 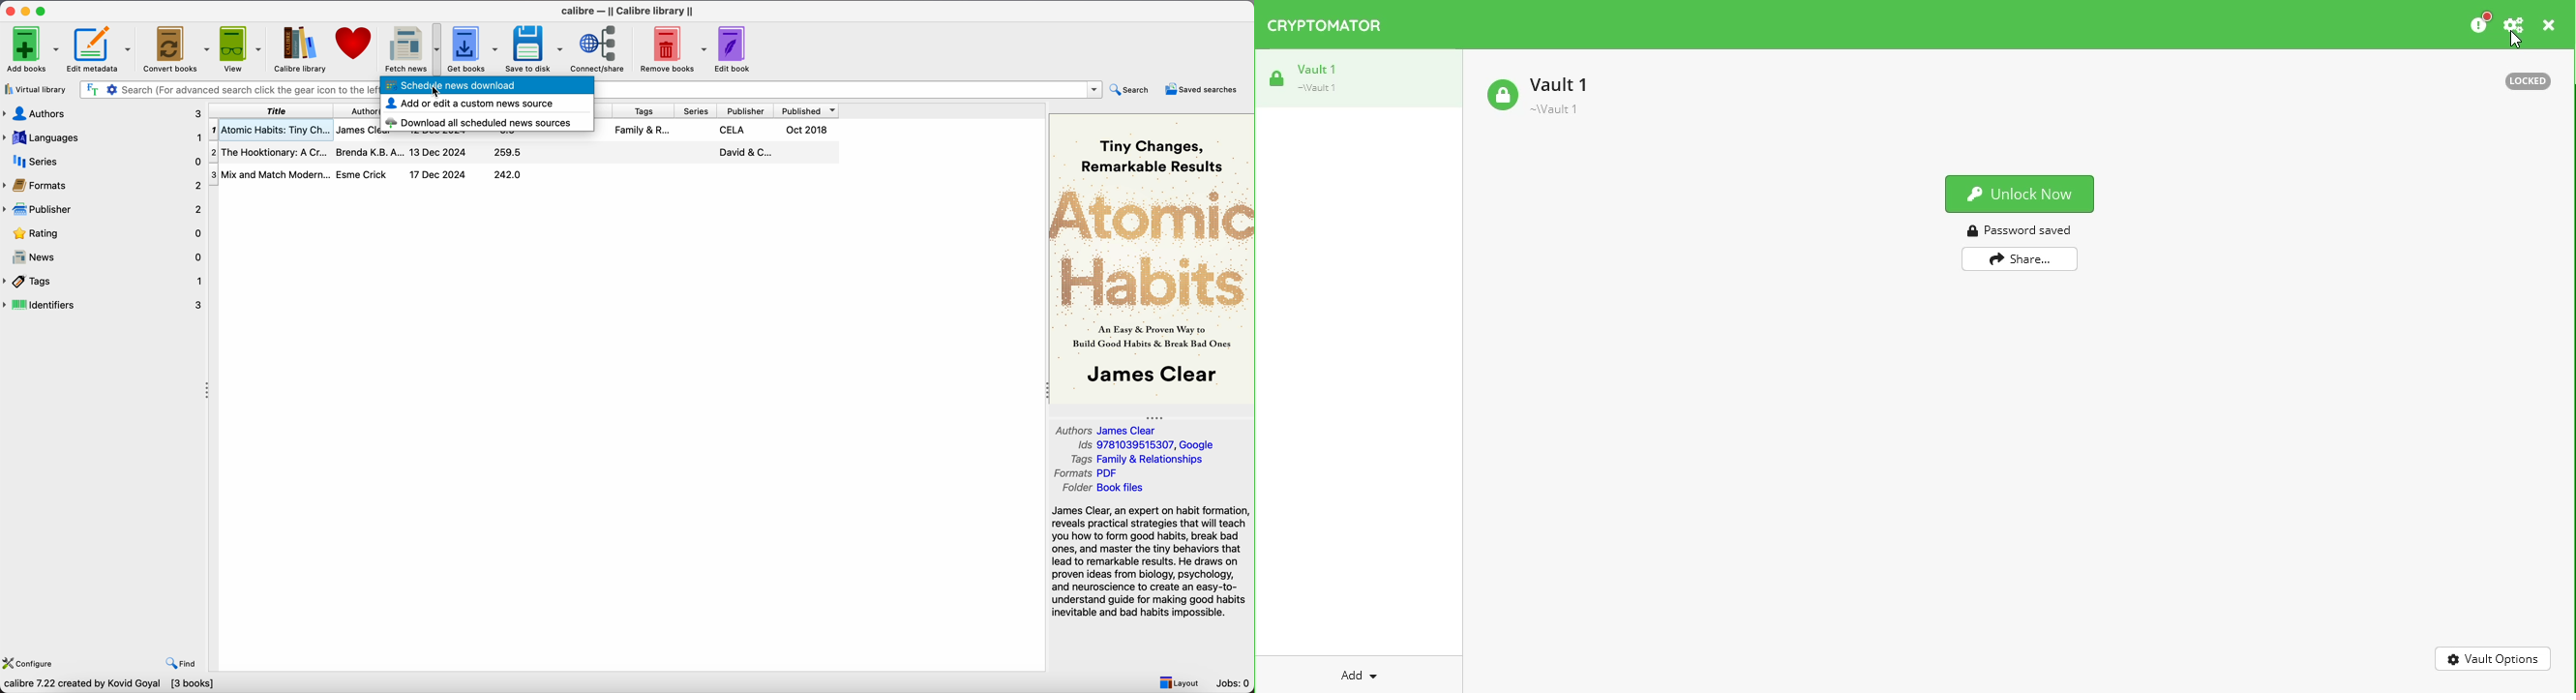 What do you see at coordinates (101, 209) in the screenshot?
I see `publisher` at bounding box center [101, 209].